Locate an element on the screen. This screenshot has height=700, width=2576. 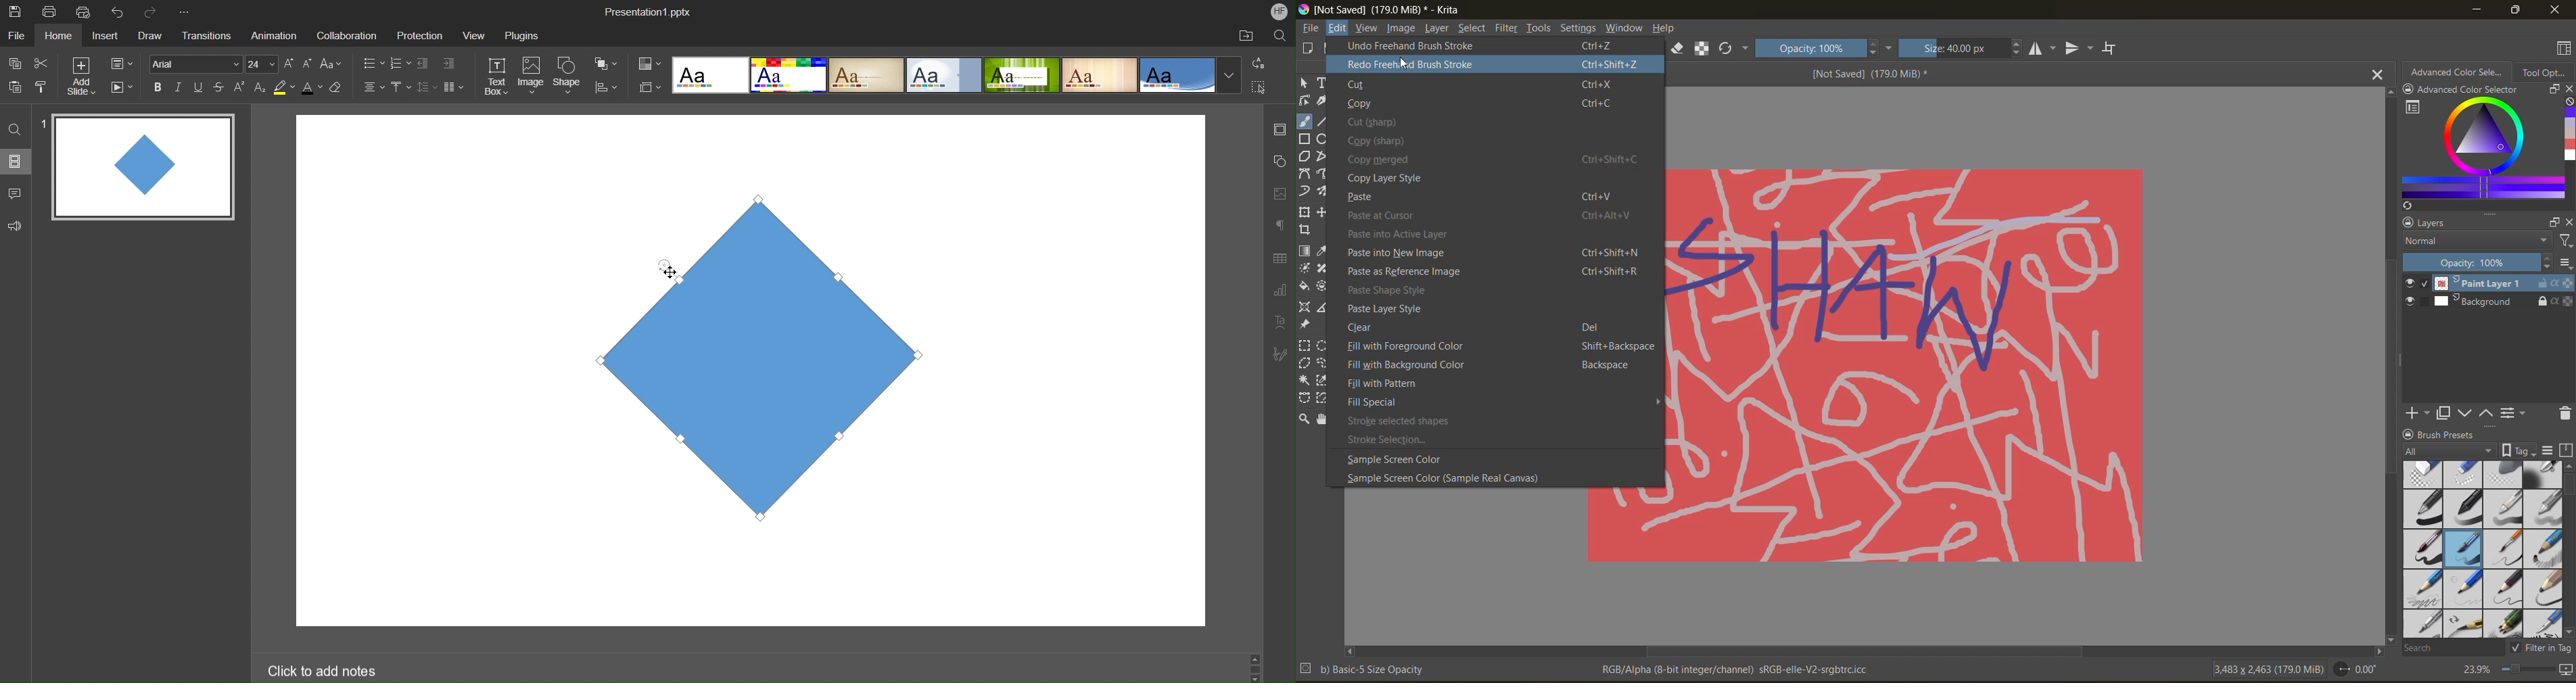
mask up is located at coordinates (2488, 412).